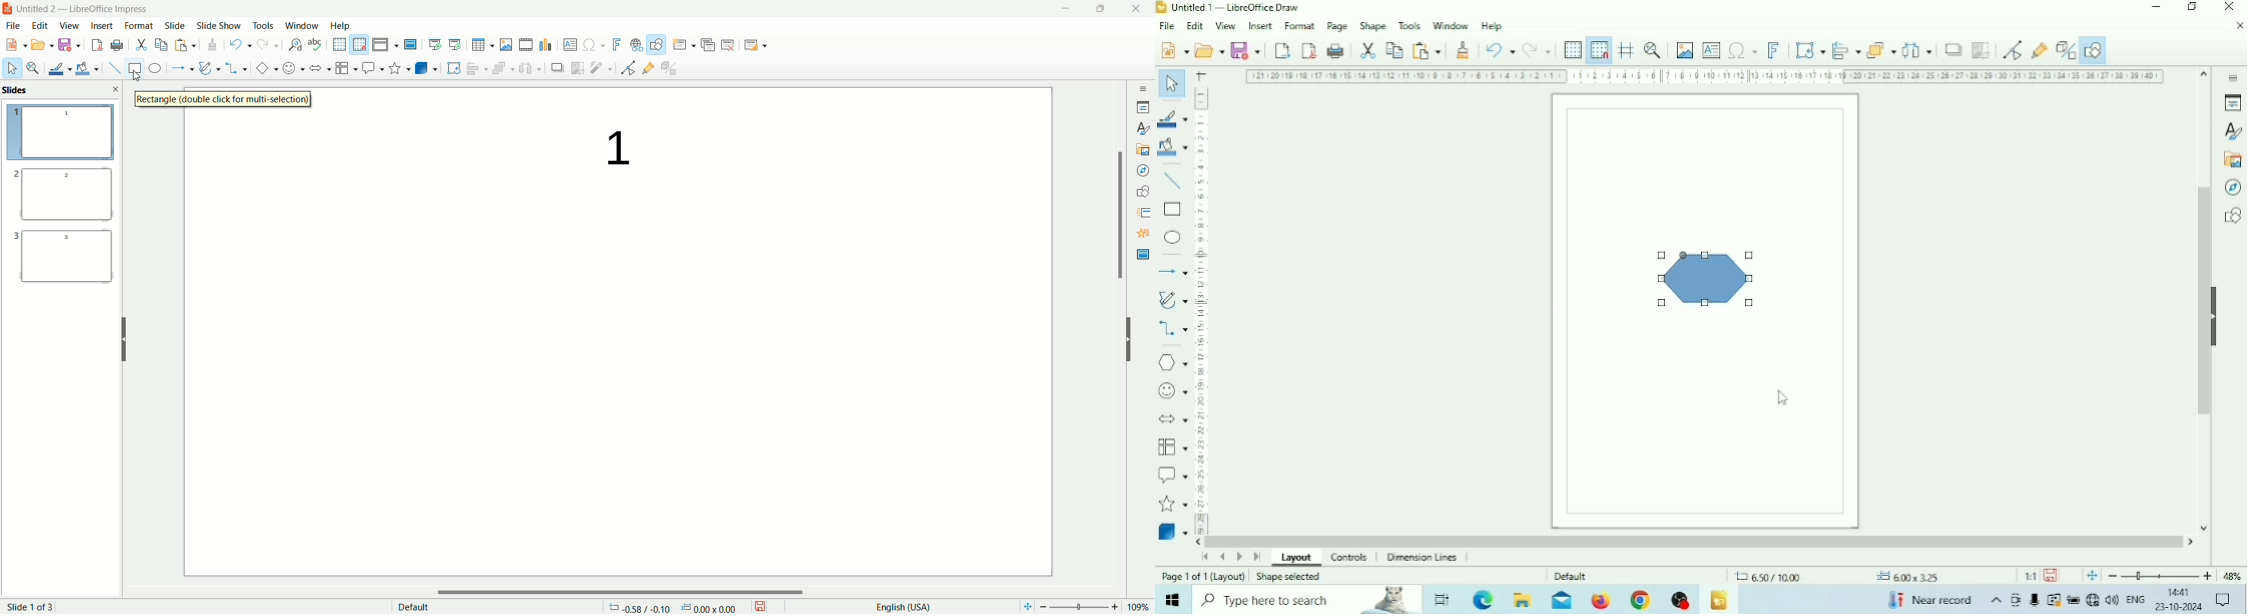 The image size is (2268, 616). Describe the element at coordinates (2232, 576) in the screenshot. I see `Zoom factor` at that location.